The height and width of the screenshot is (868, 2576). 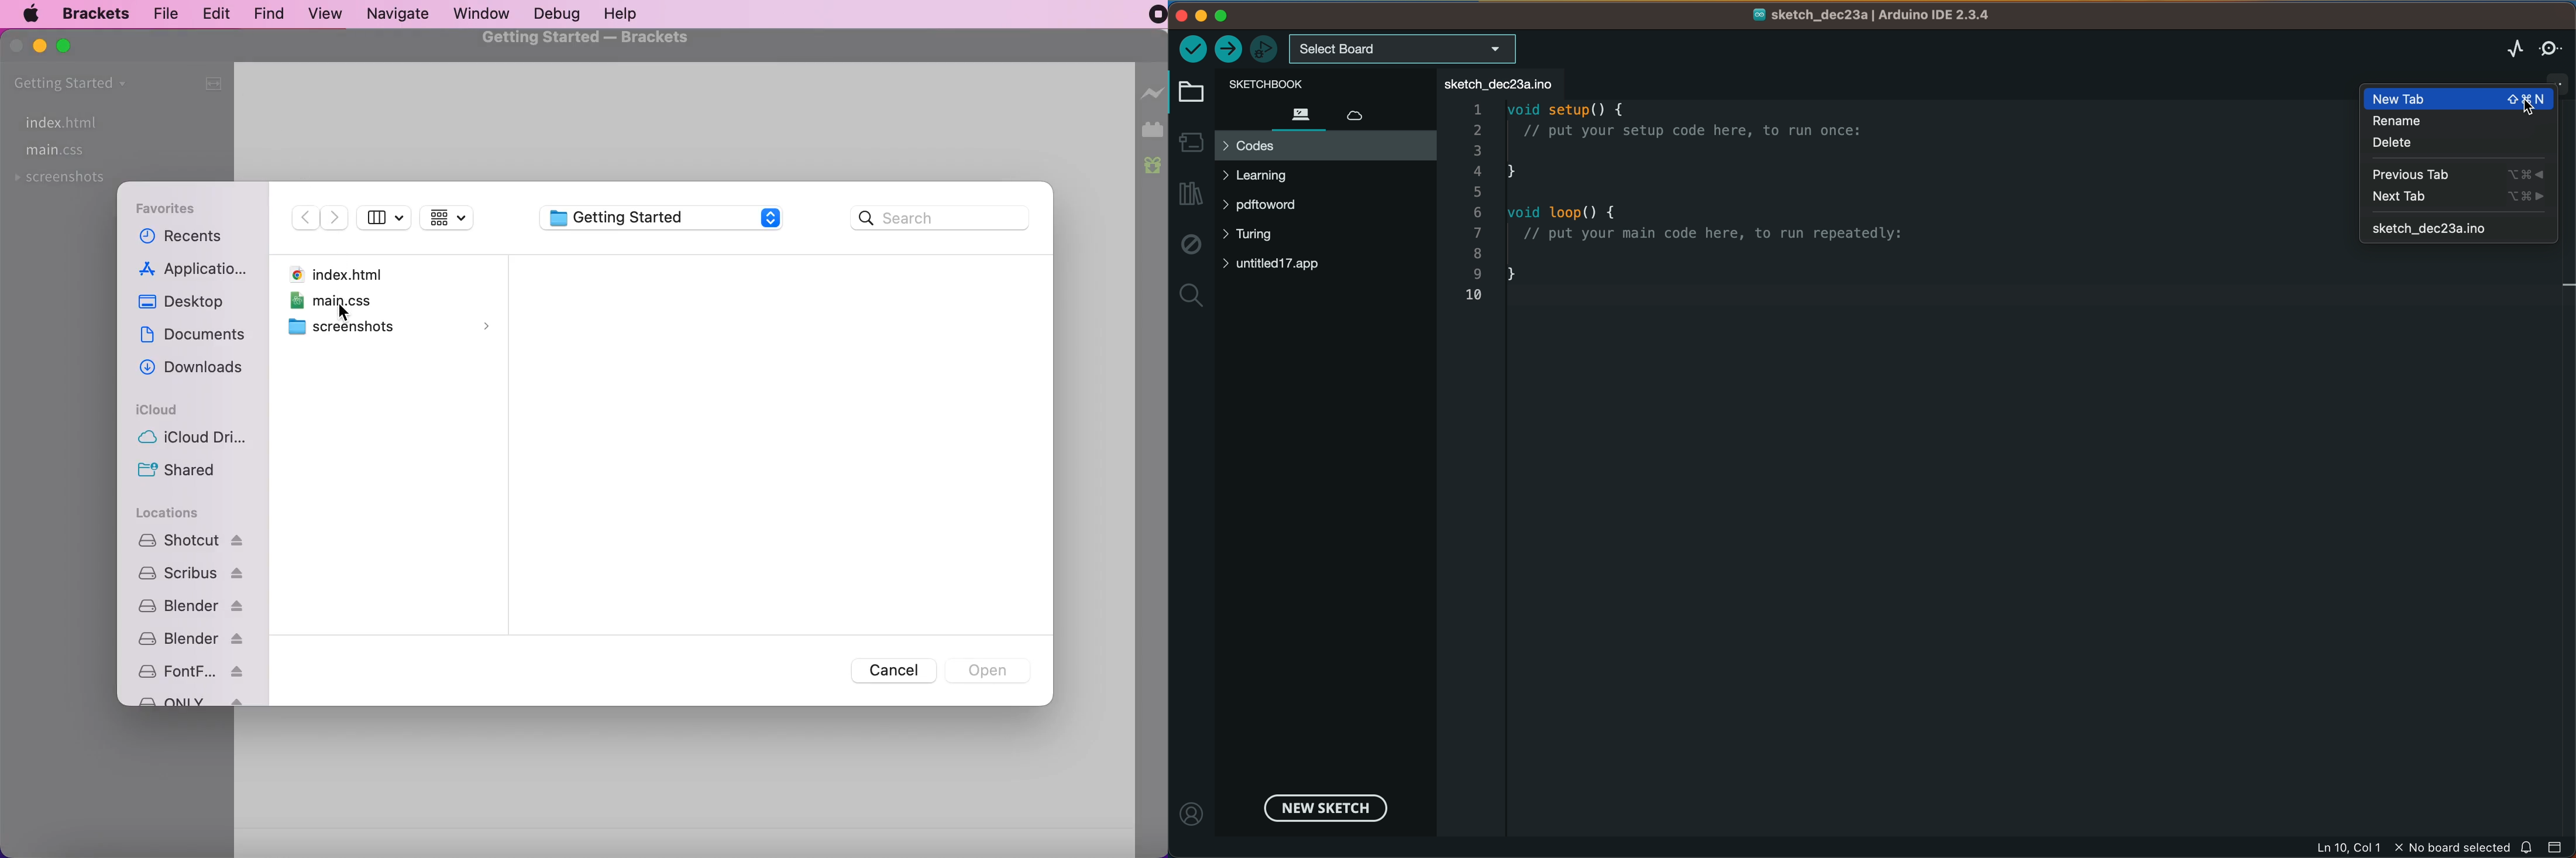 I want to click on index.html, so click(x=345, y=272).